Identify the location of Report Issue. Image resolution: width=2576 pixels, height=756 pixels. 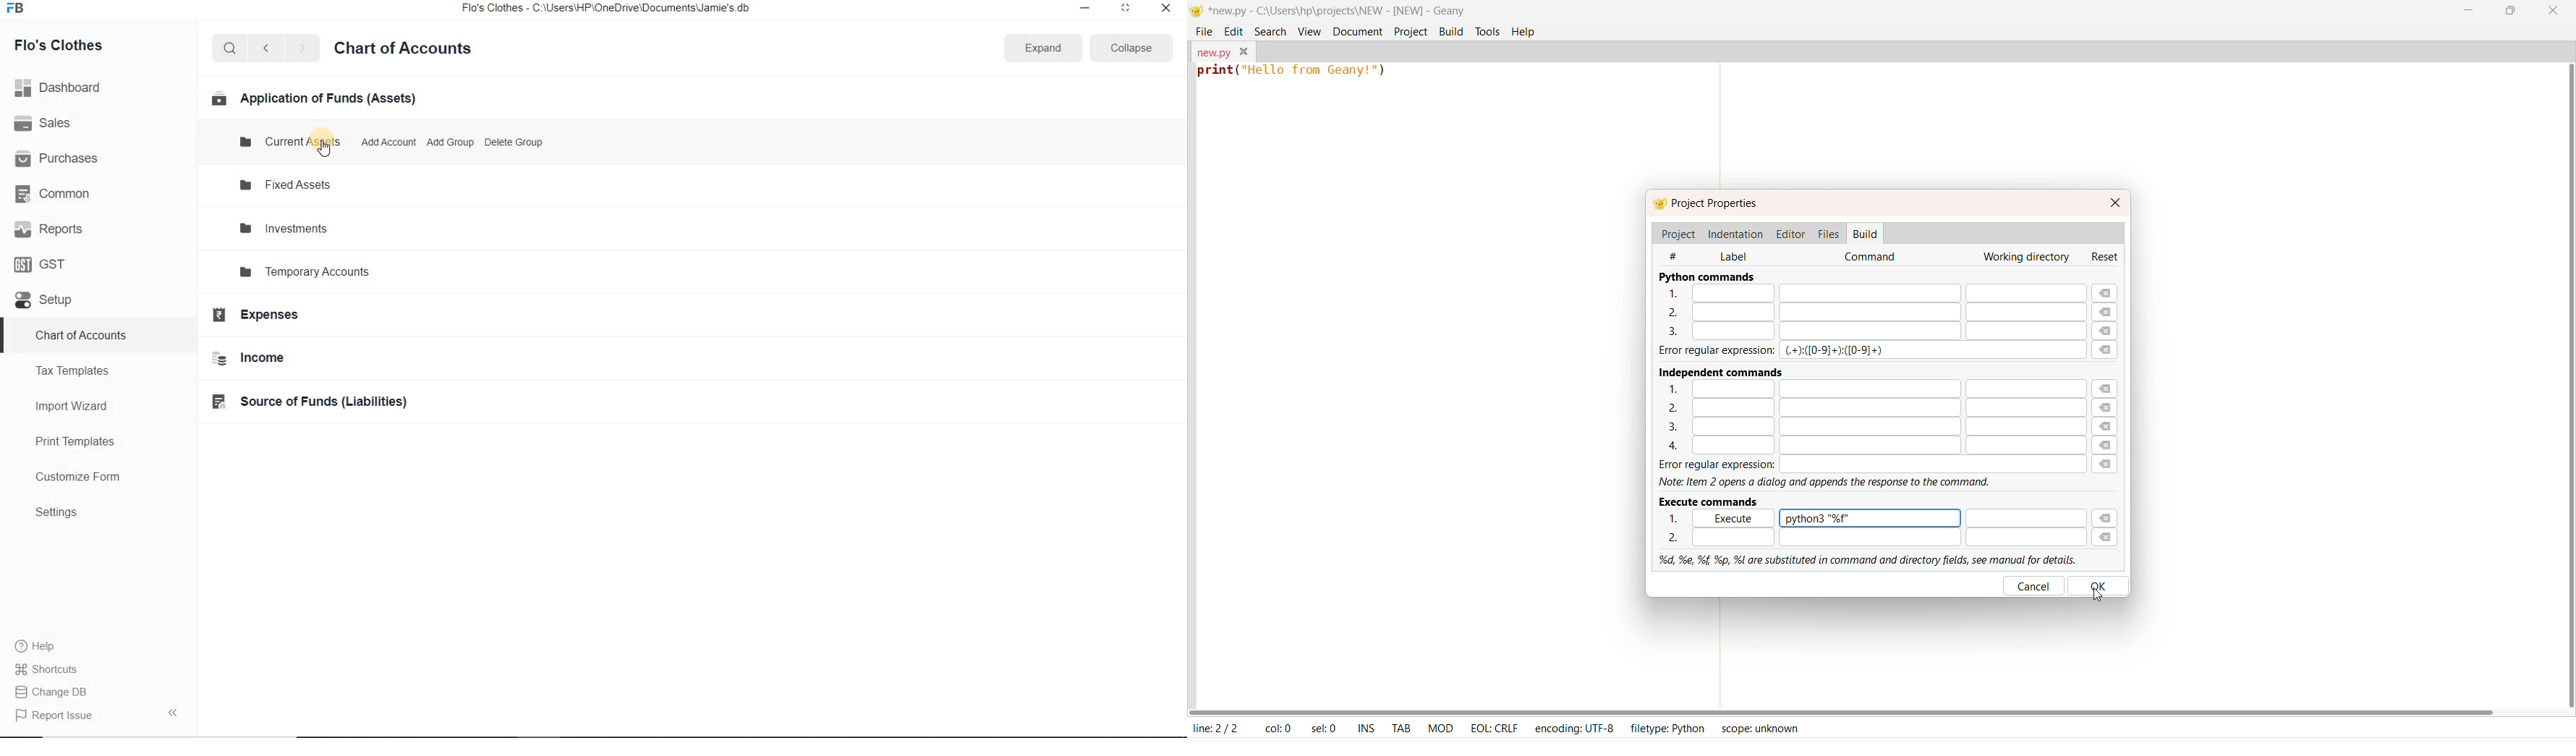
(54, 715).